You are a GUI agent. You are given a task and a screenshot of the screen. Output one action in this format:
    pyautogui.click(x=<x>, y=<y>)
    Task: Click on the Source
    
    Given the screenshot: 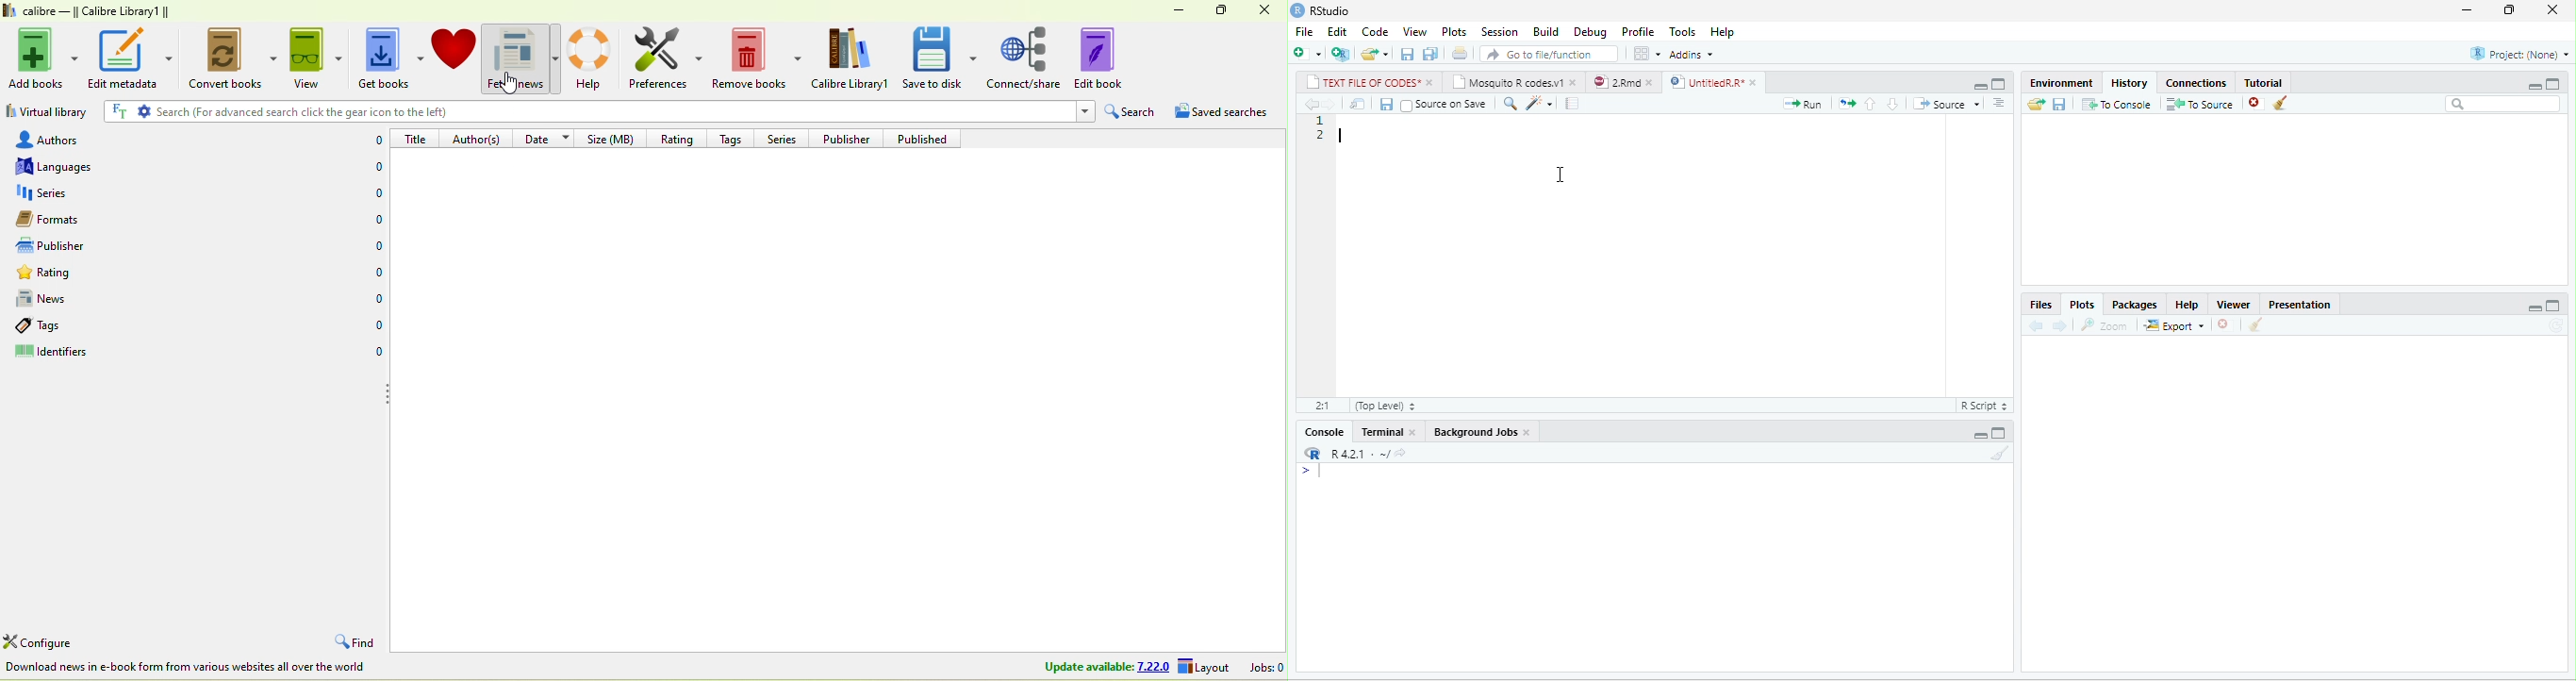 What is the action you would take?
    pyautogui.click(x=1947, y=103)
    